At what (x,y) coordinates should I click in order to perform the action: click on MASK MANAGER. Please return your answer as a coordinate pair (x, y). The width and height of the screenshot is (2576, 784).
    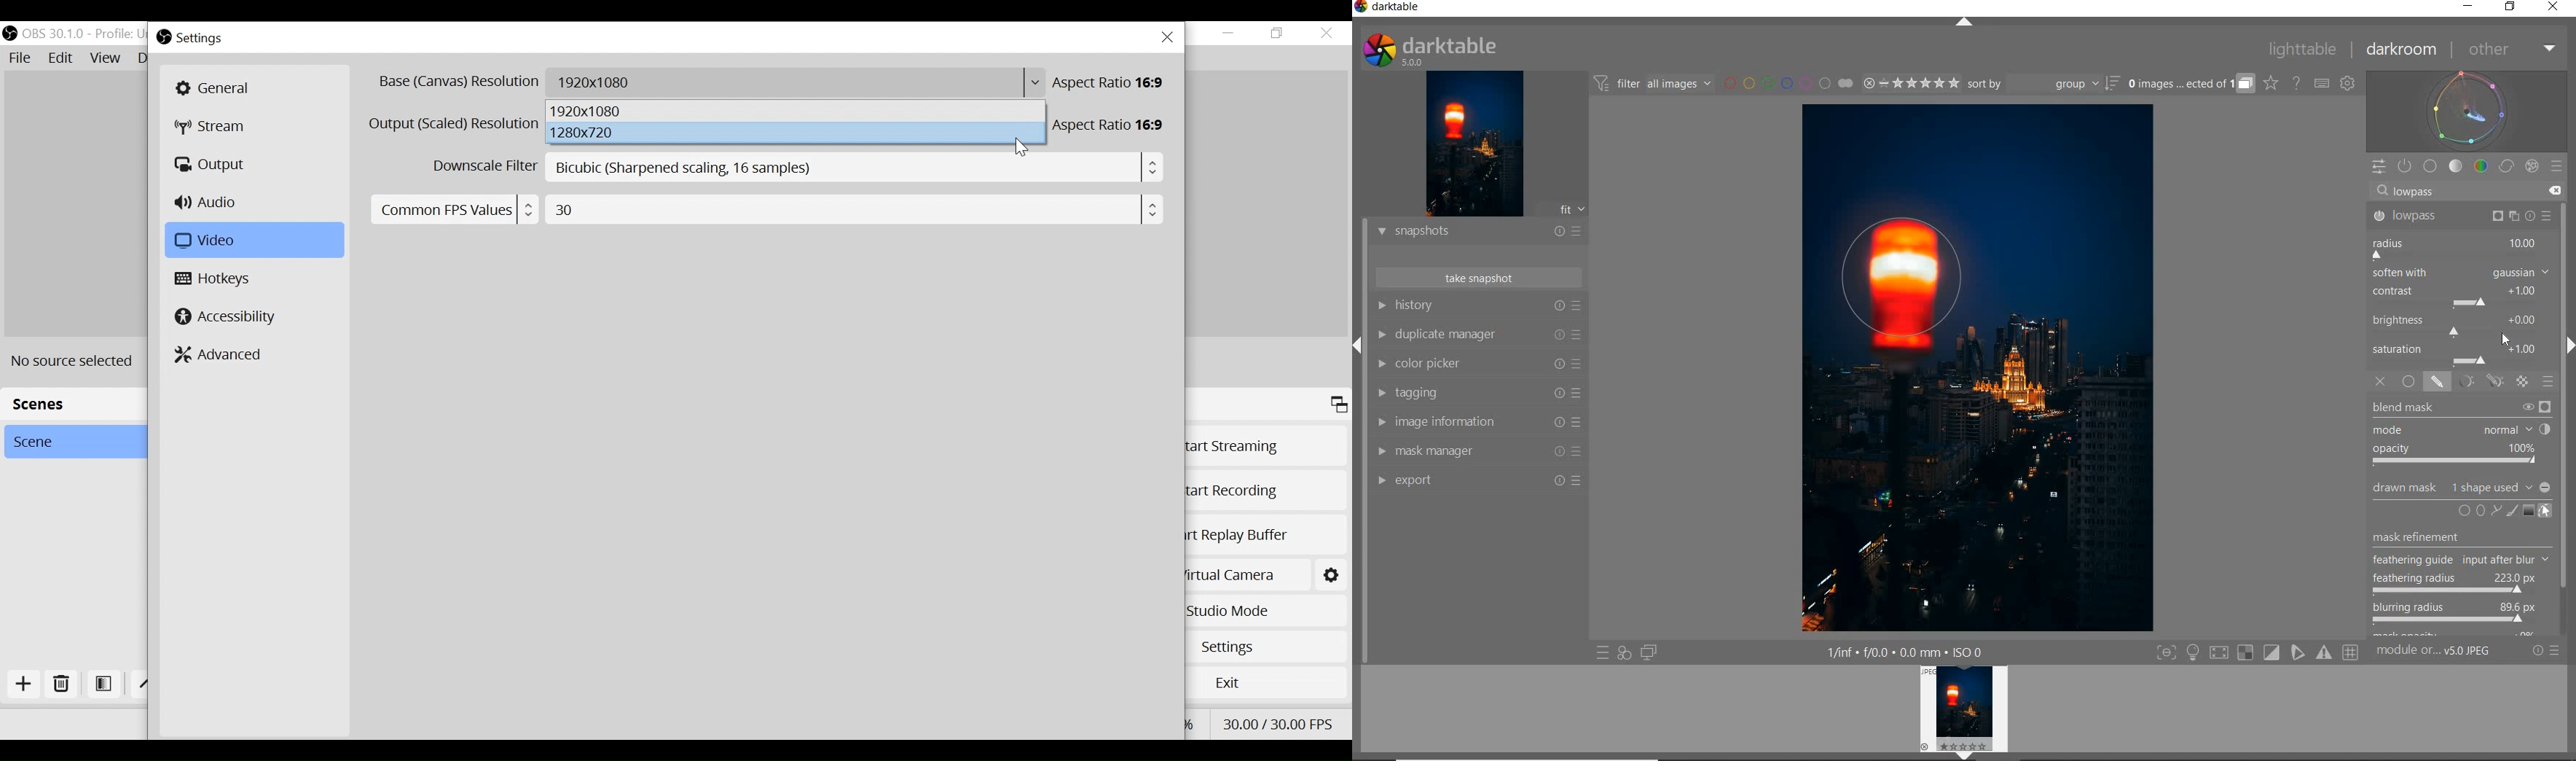
    Looking at the image, I should click on (1478, 452).